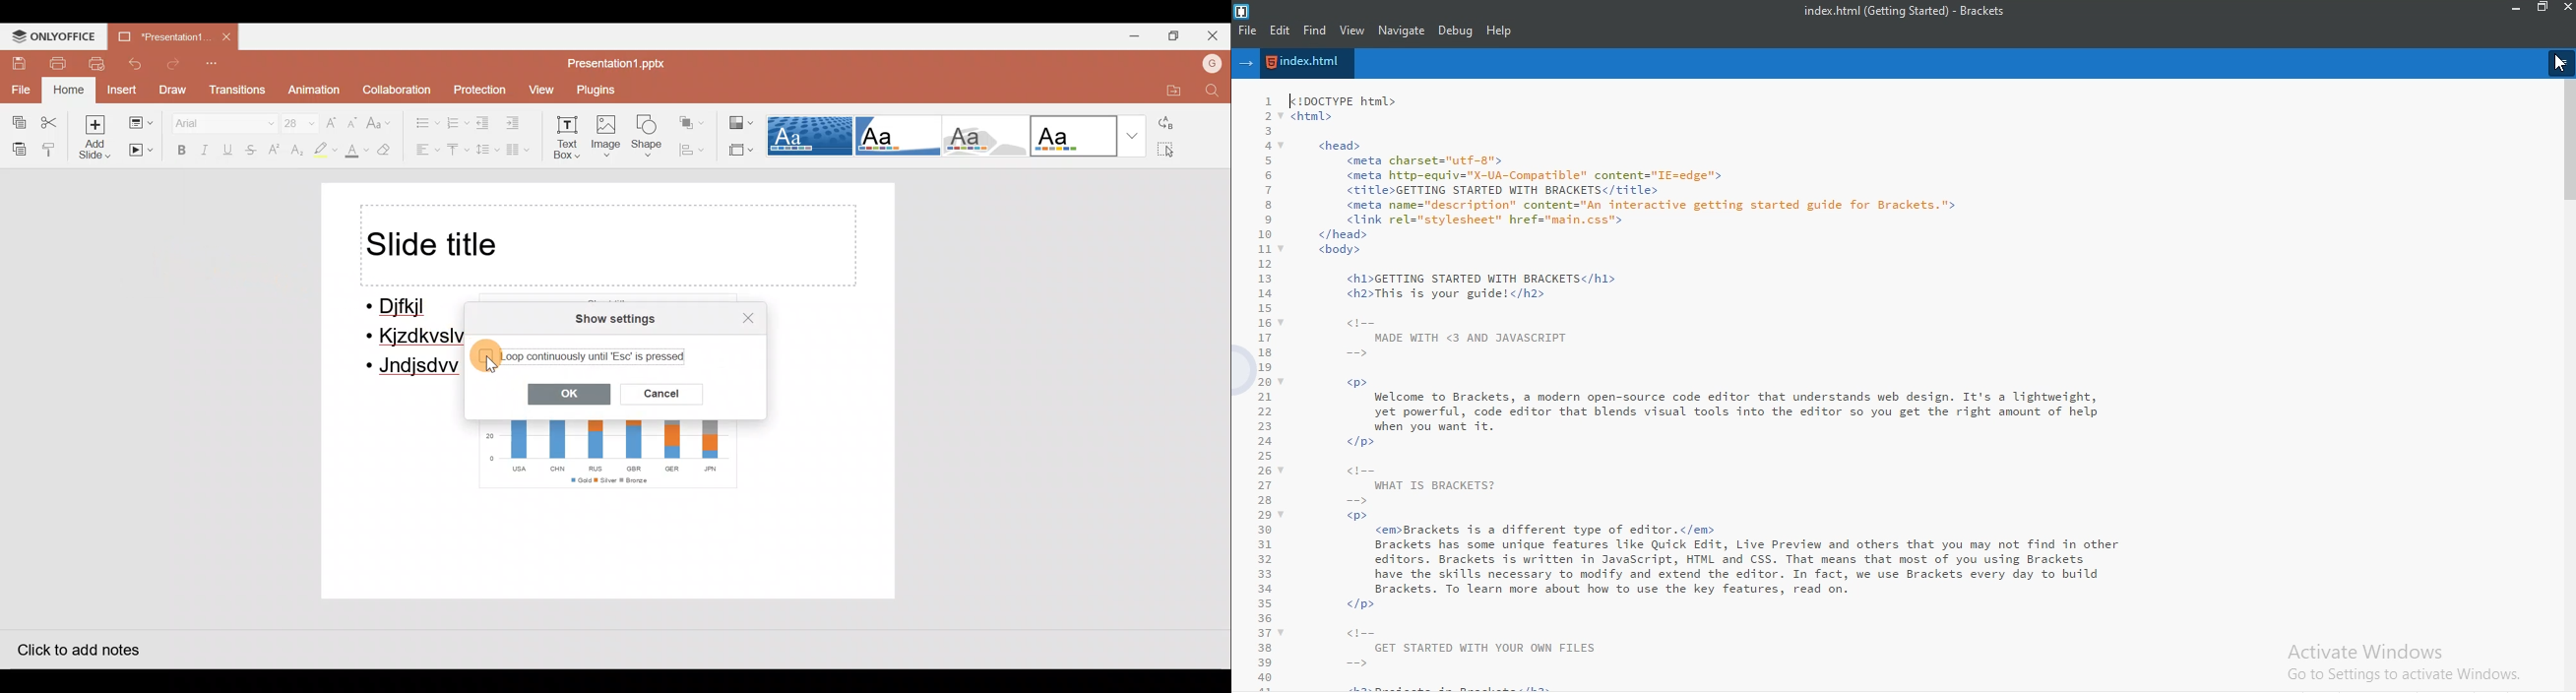  Describe the element at coordinates (615, 63) in the screenshot. I see `Document name` at that location.